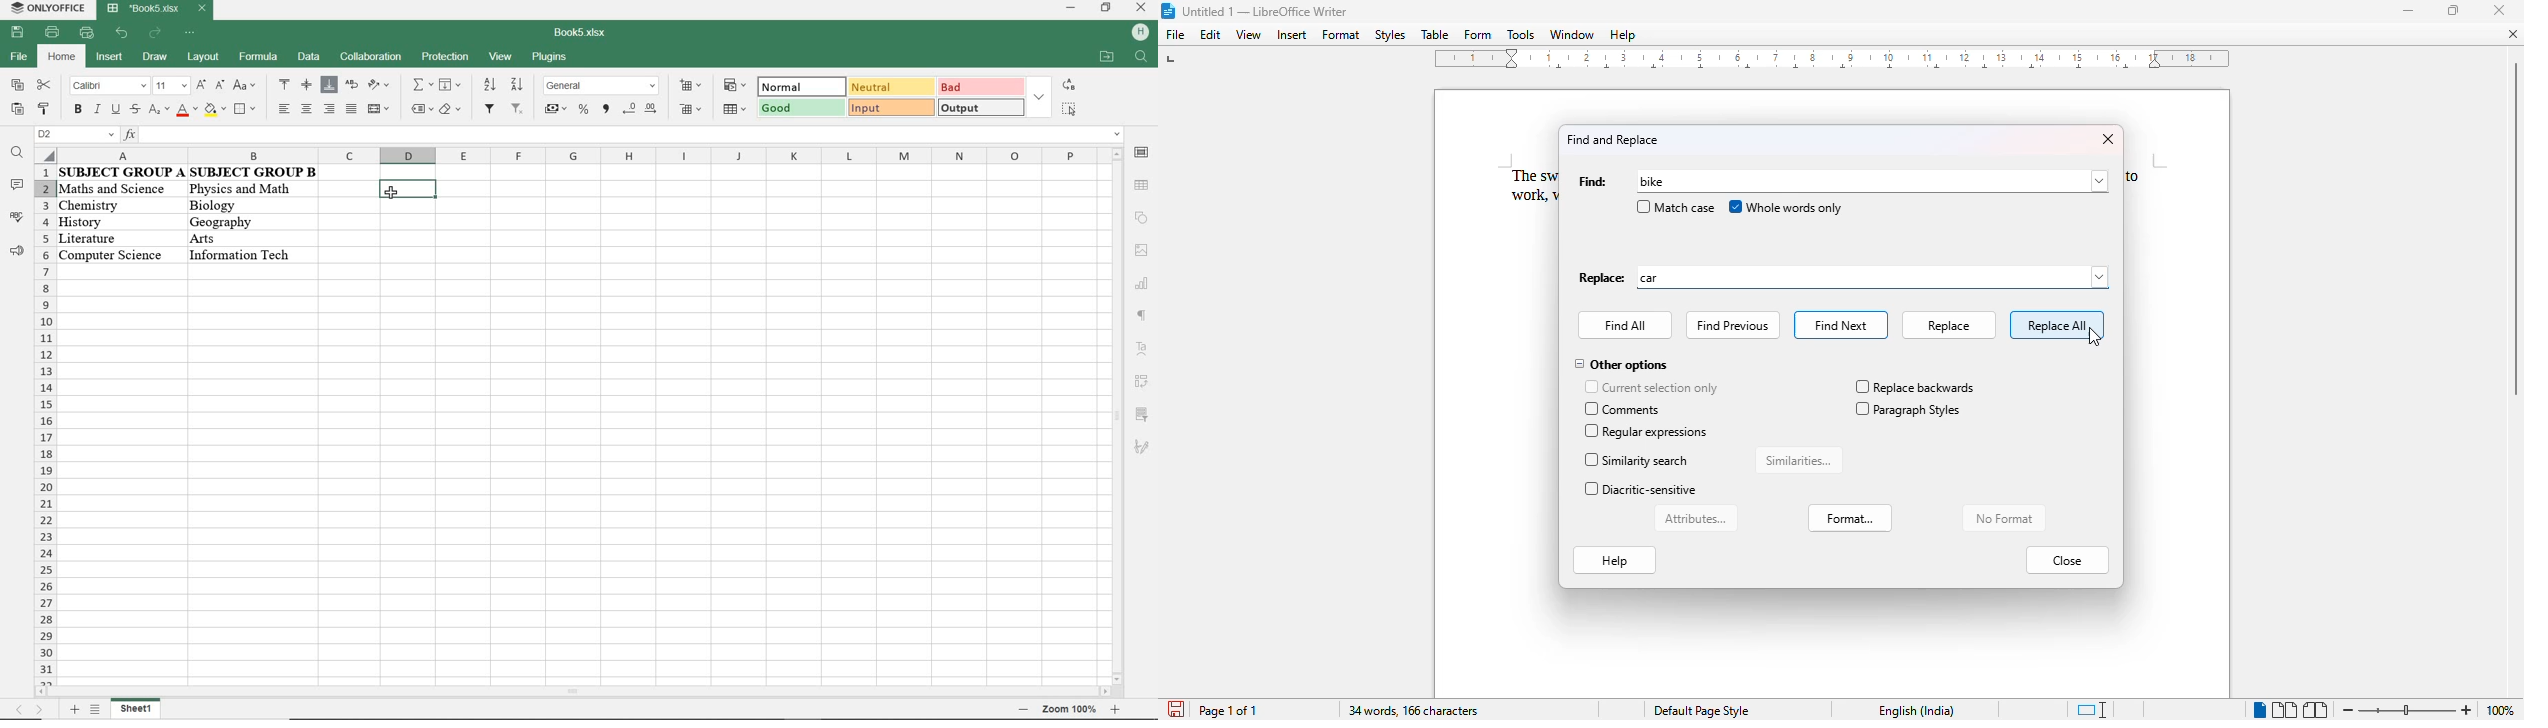 The width and height of the screenshot is (2548, 728). What do you see at coordinates (1142, 315) in the screenshot?
I see `paragraph settings` at bounding box center [1142, 315].